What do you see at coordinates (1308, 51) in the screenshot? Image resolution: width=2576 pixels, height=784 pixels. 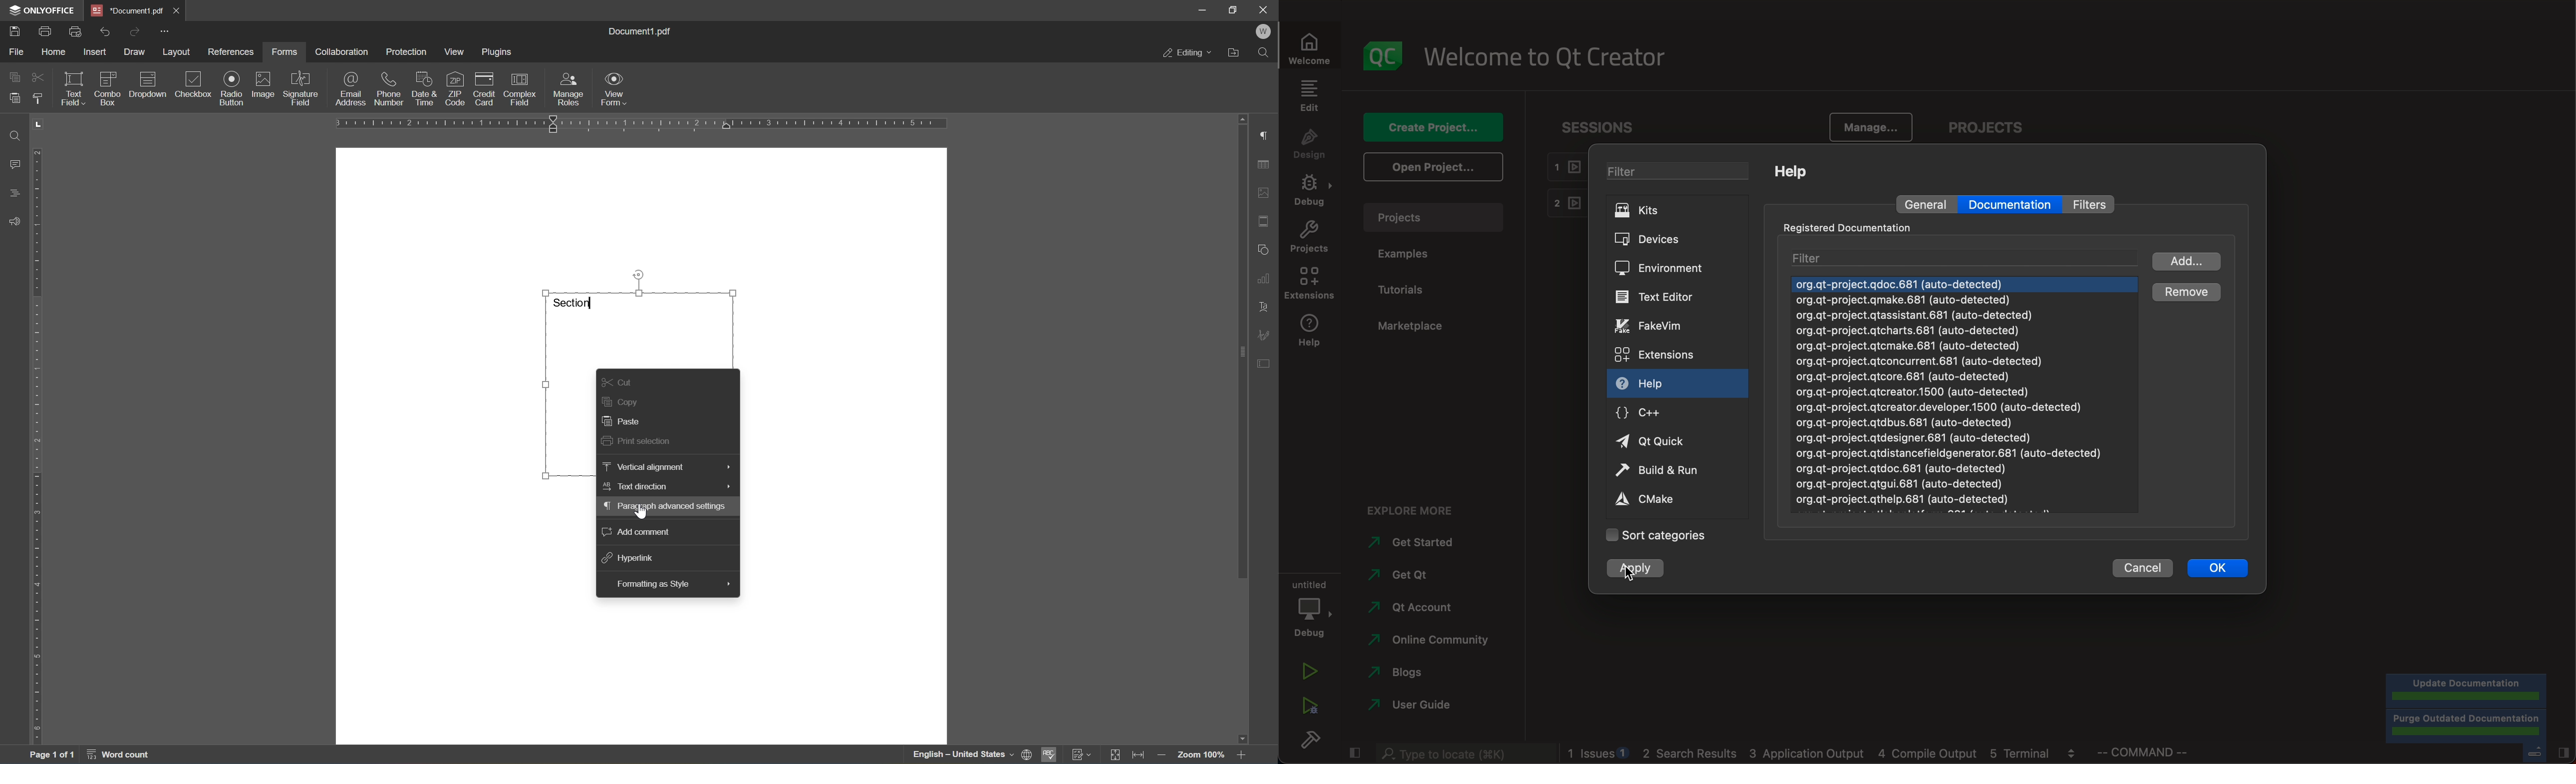 I see `welcome` at bounding box center [1308, 51].